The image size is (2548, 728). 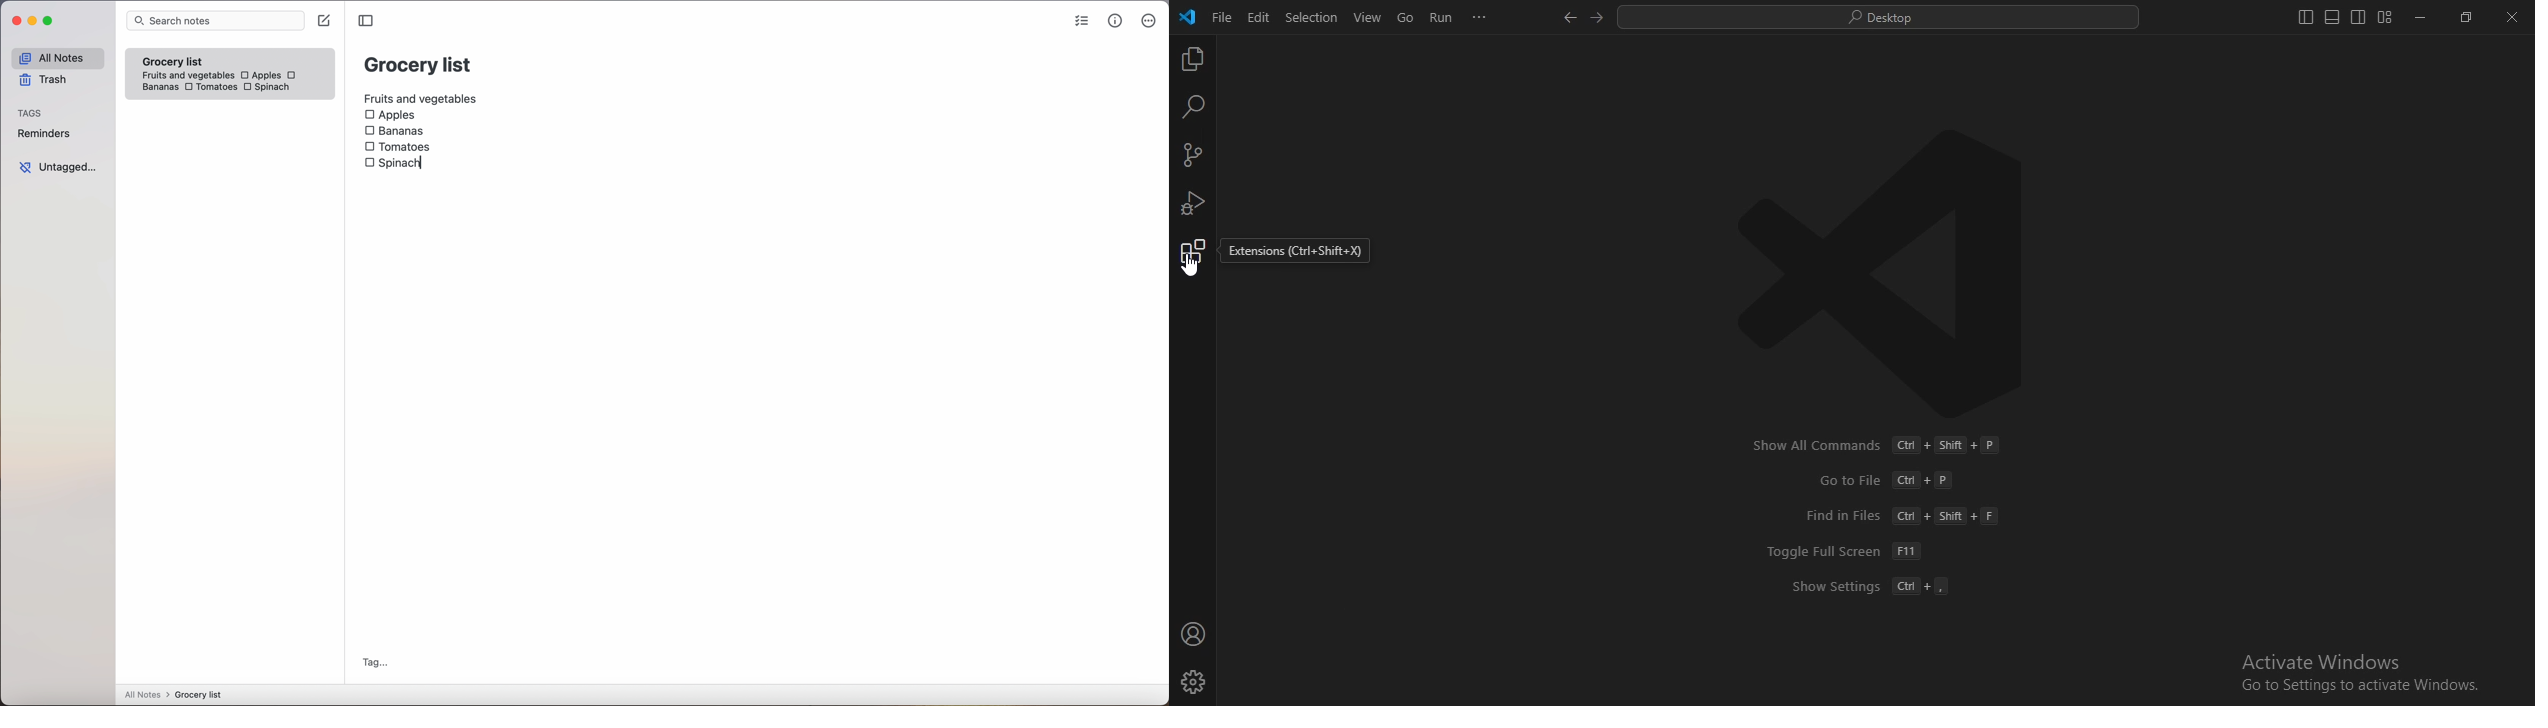 I want to click on checkbox, so click(x=293, y=75).